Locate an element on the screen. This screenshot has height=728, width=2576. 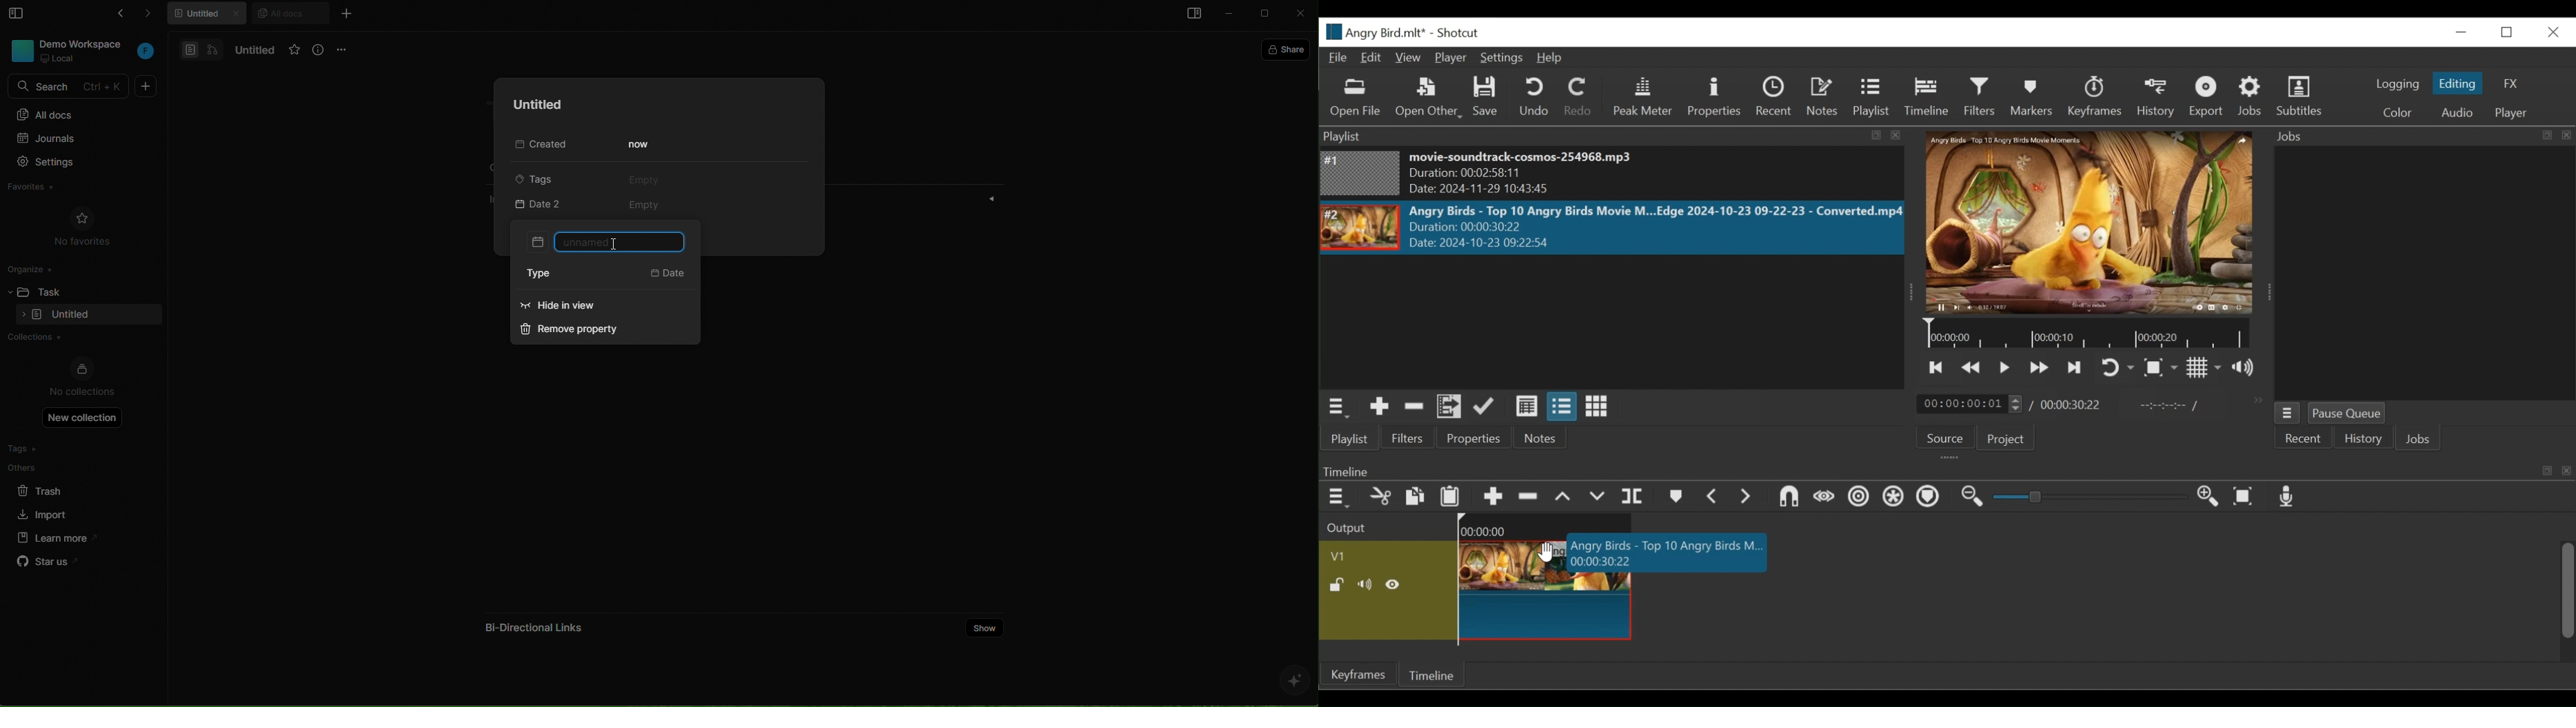
Toggle Zoom is located at coordinates (2162, 369).